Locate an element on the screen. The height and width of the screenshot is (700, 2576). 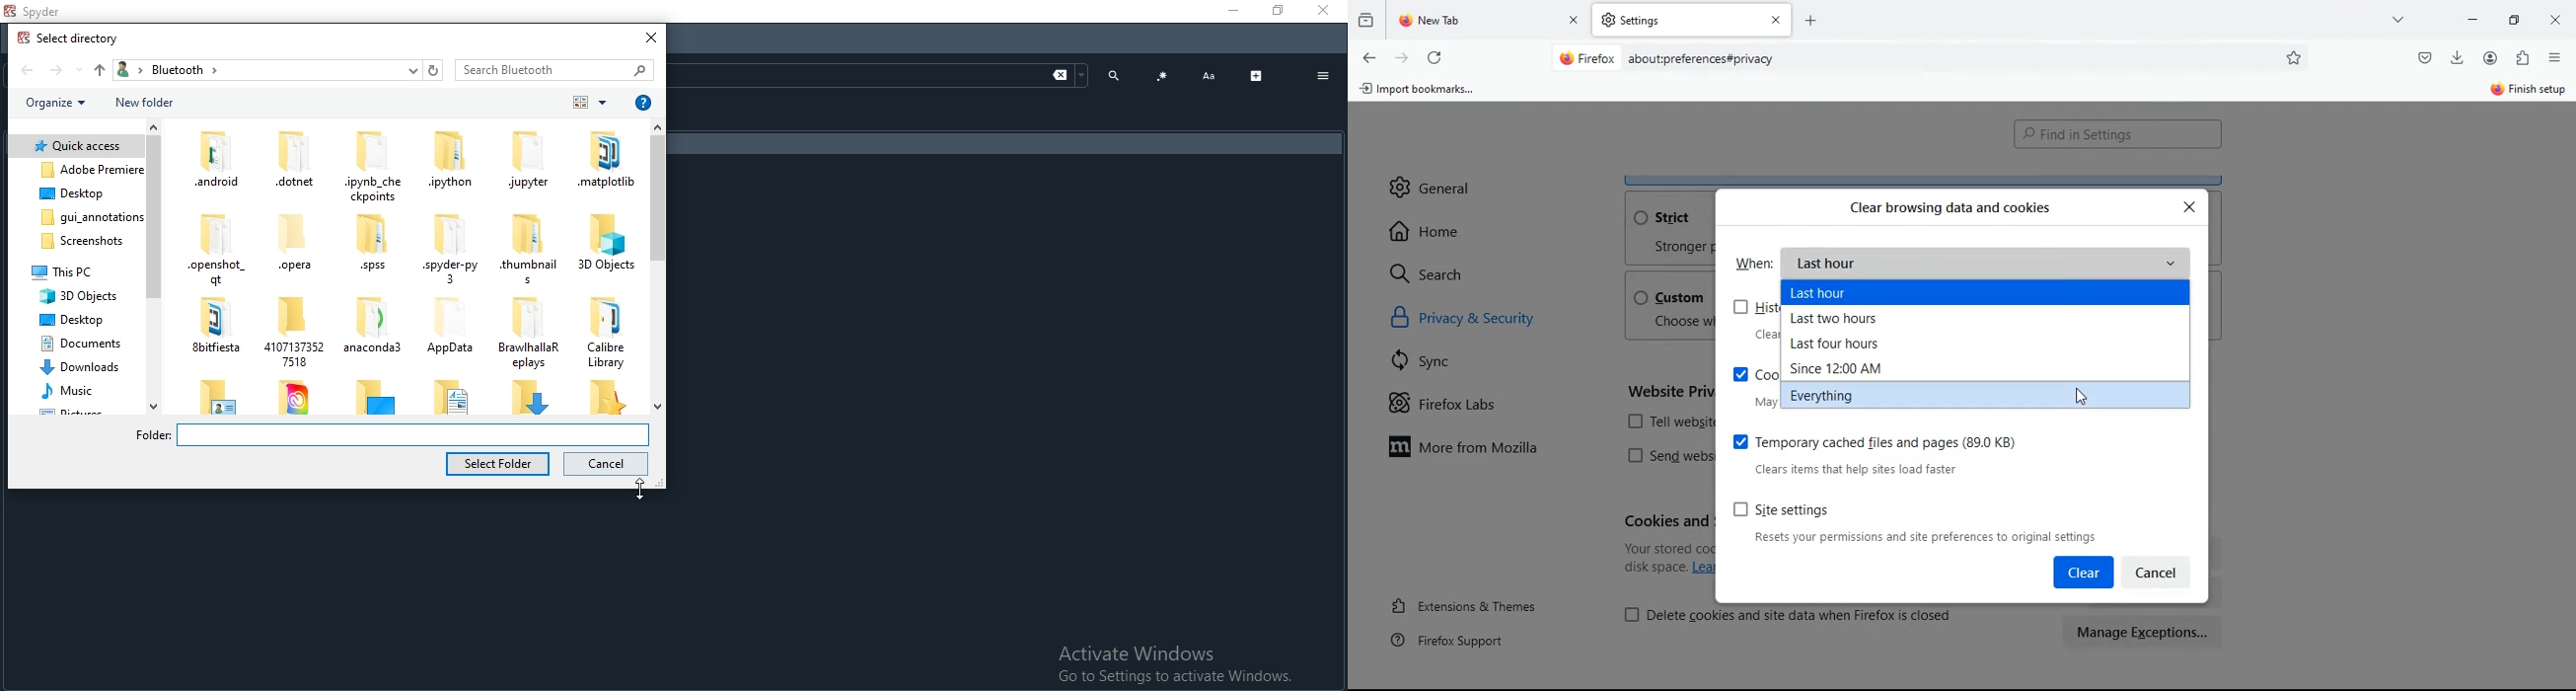
refresh is located at coordinates (1434, 55).